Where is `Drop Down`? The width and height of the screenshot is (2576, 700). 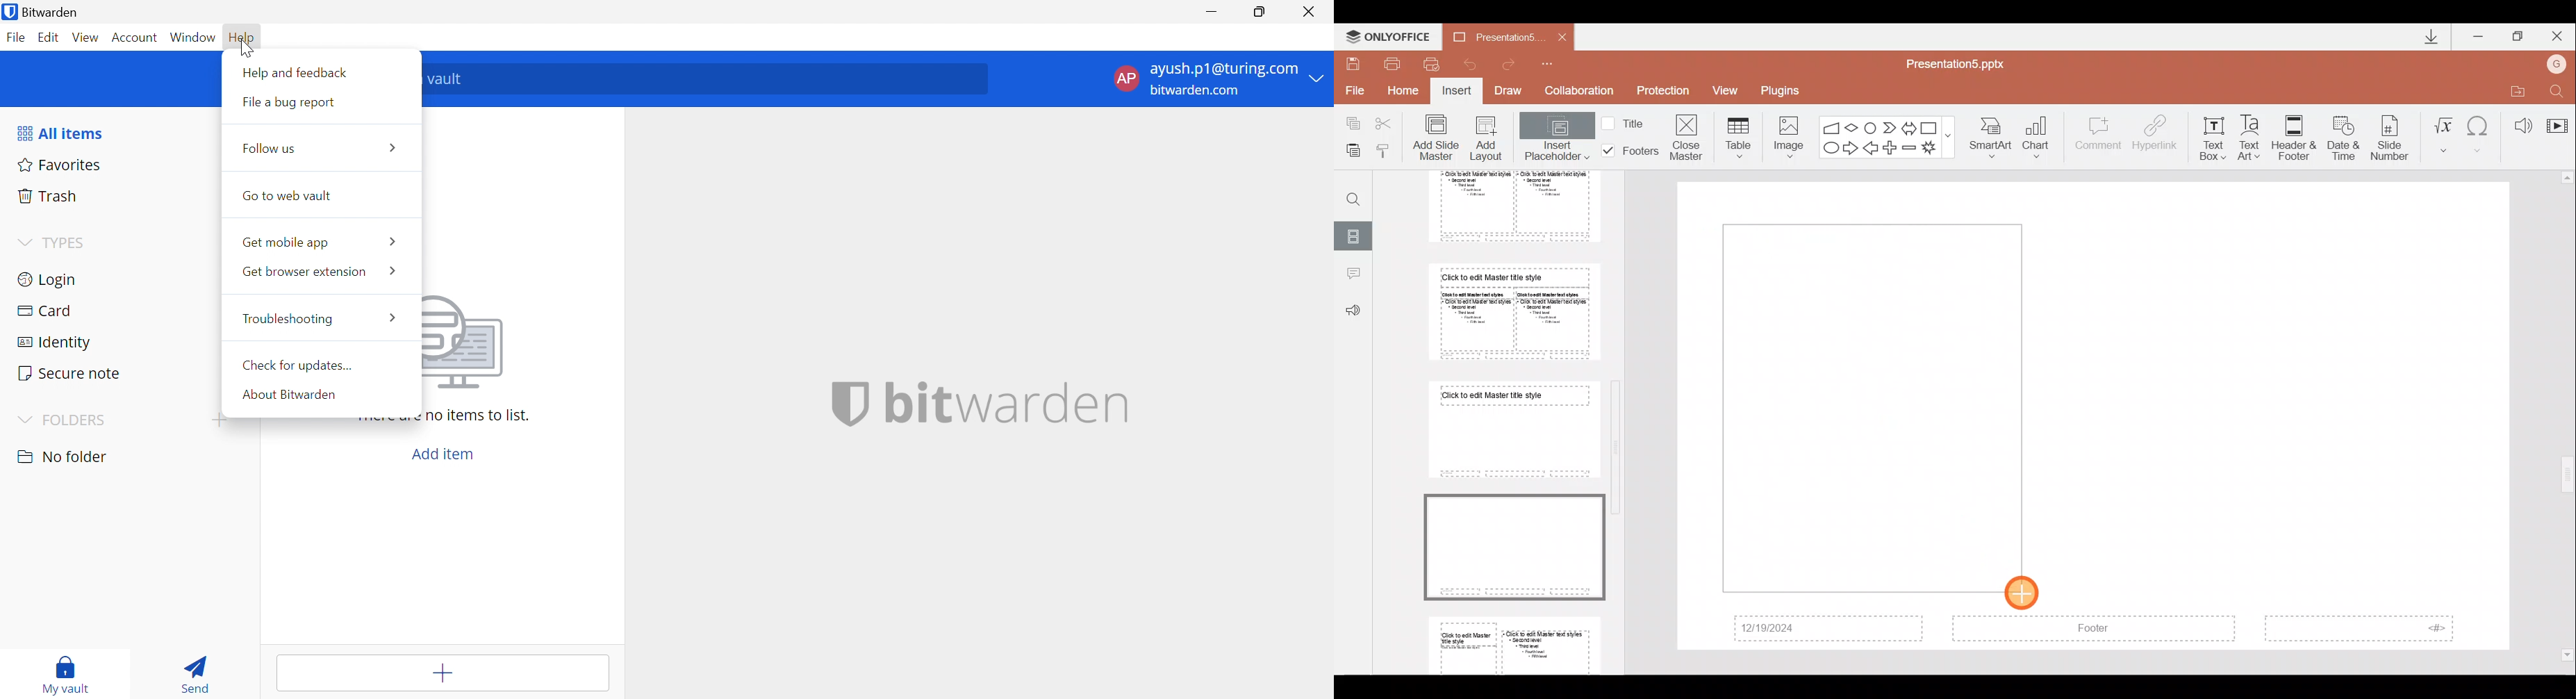
Drop Down is located at coordinates (222, 420).